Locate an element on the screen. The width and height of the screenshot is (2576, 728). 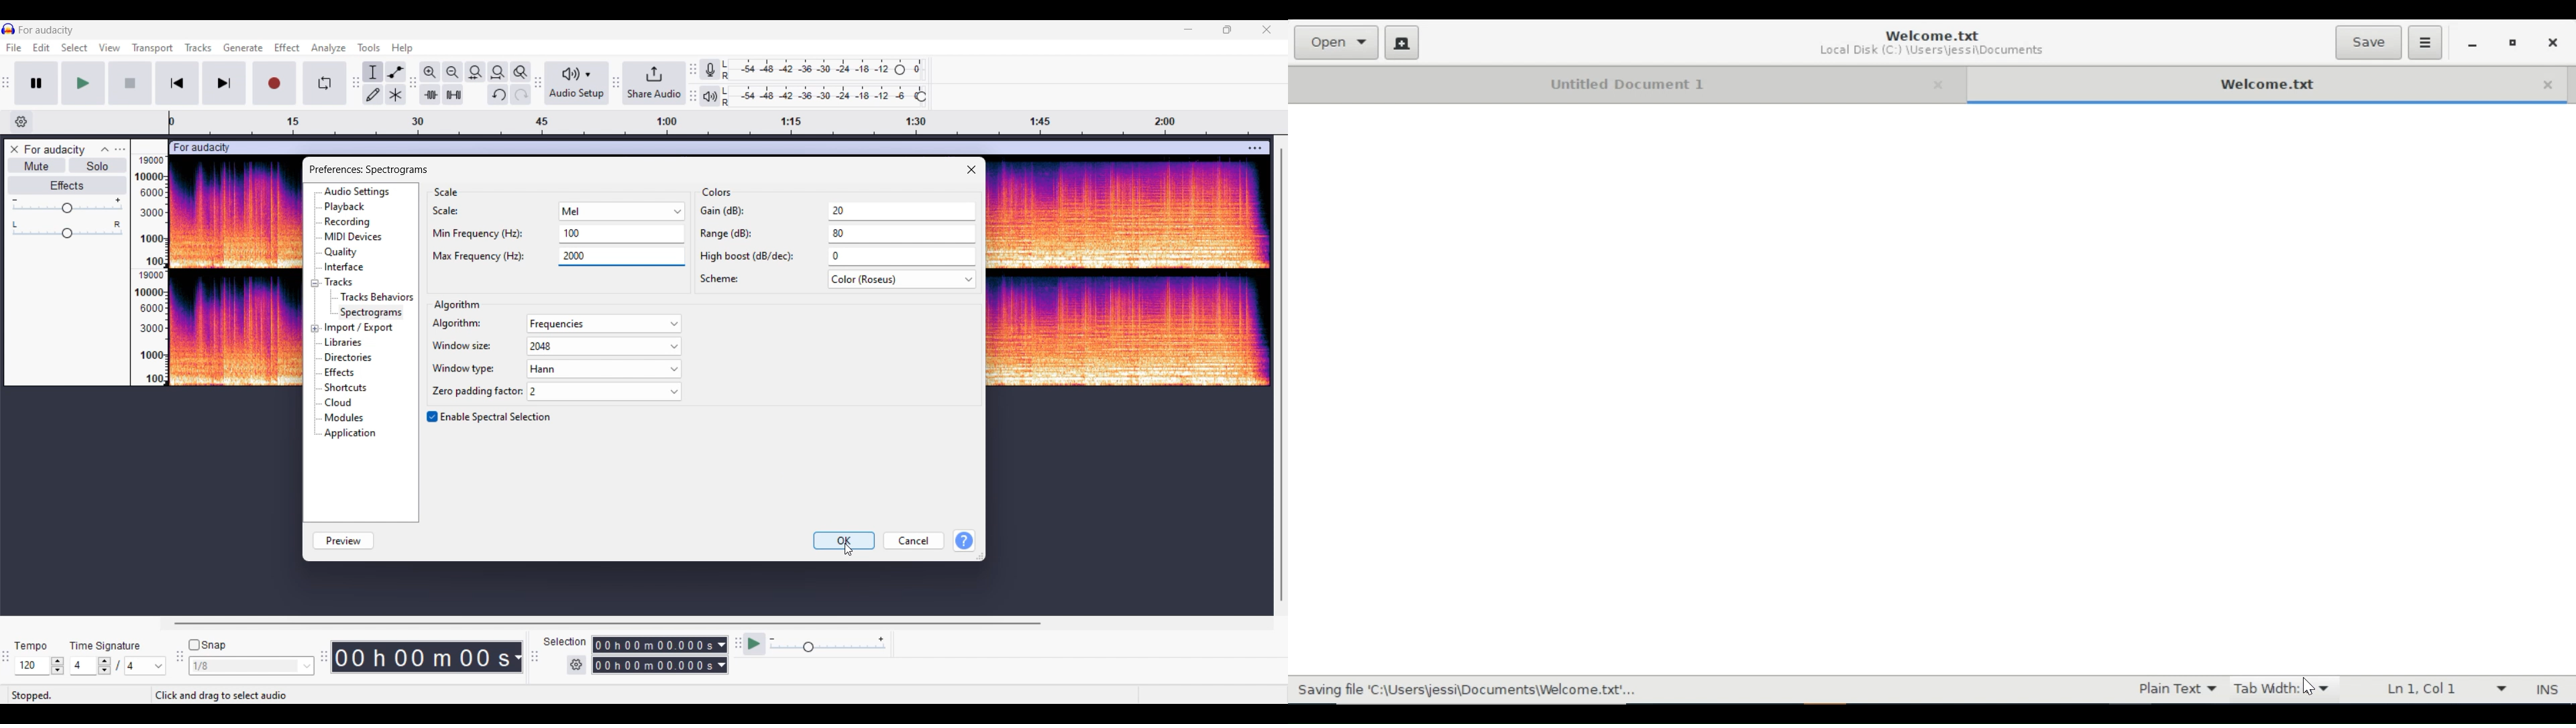
scheme is located at coordinates (837, 281).